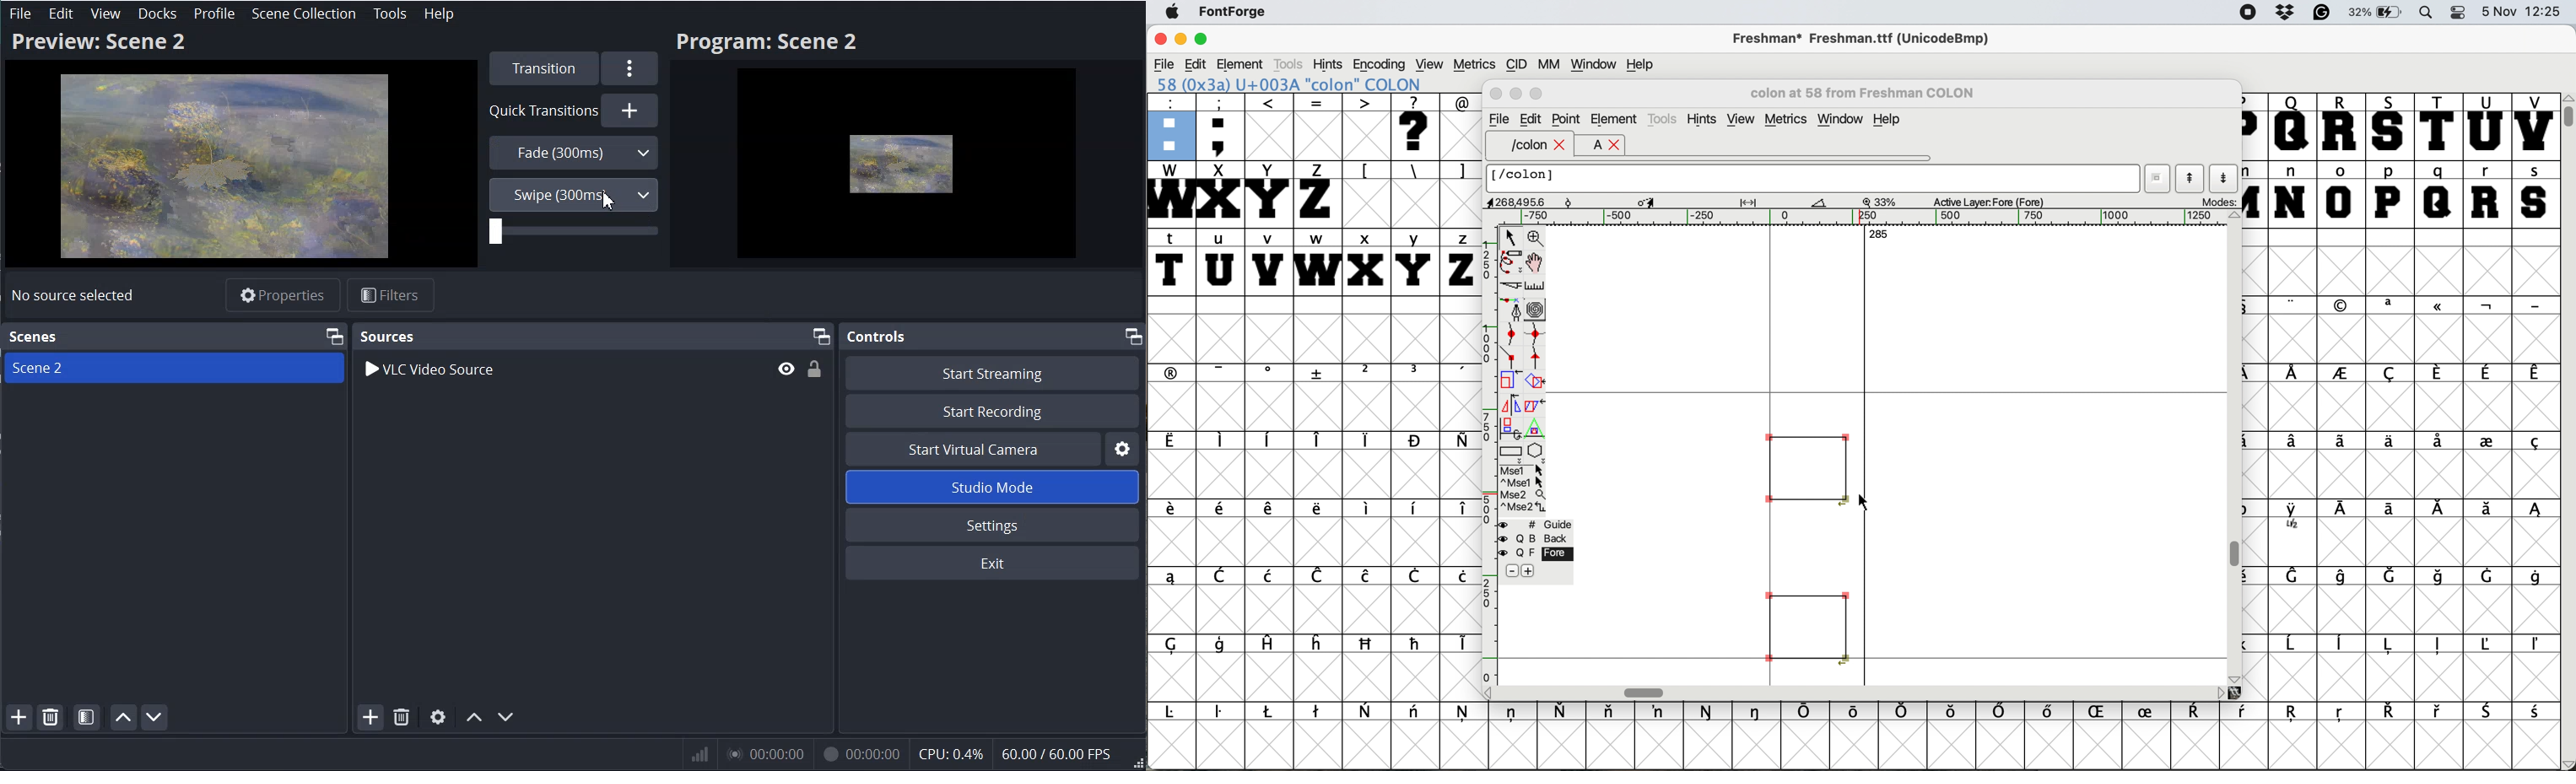 This screenshot has height=784, width=2576. I want to click on select, so click(1509, 237).